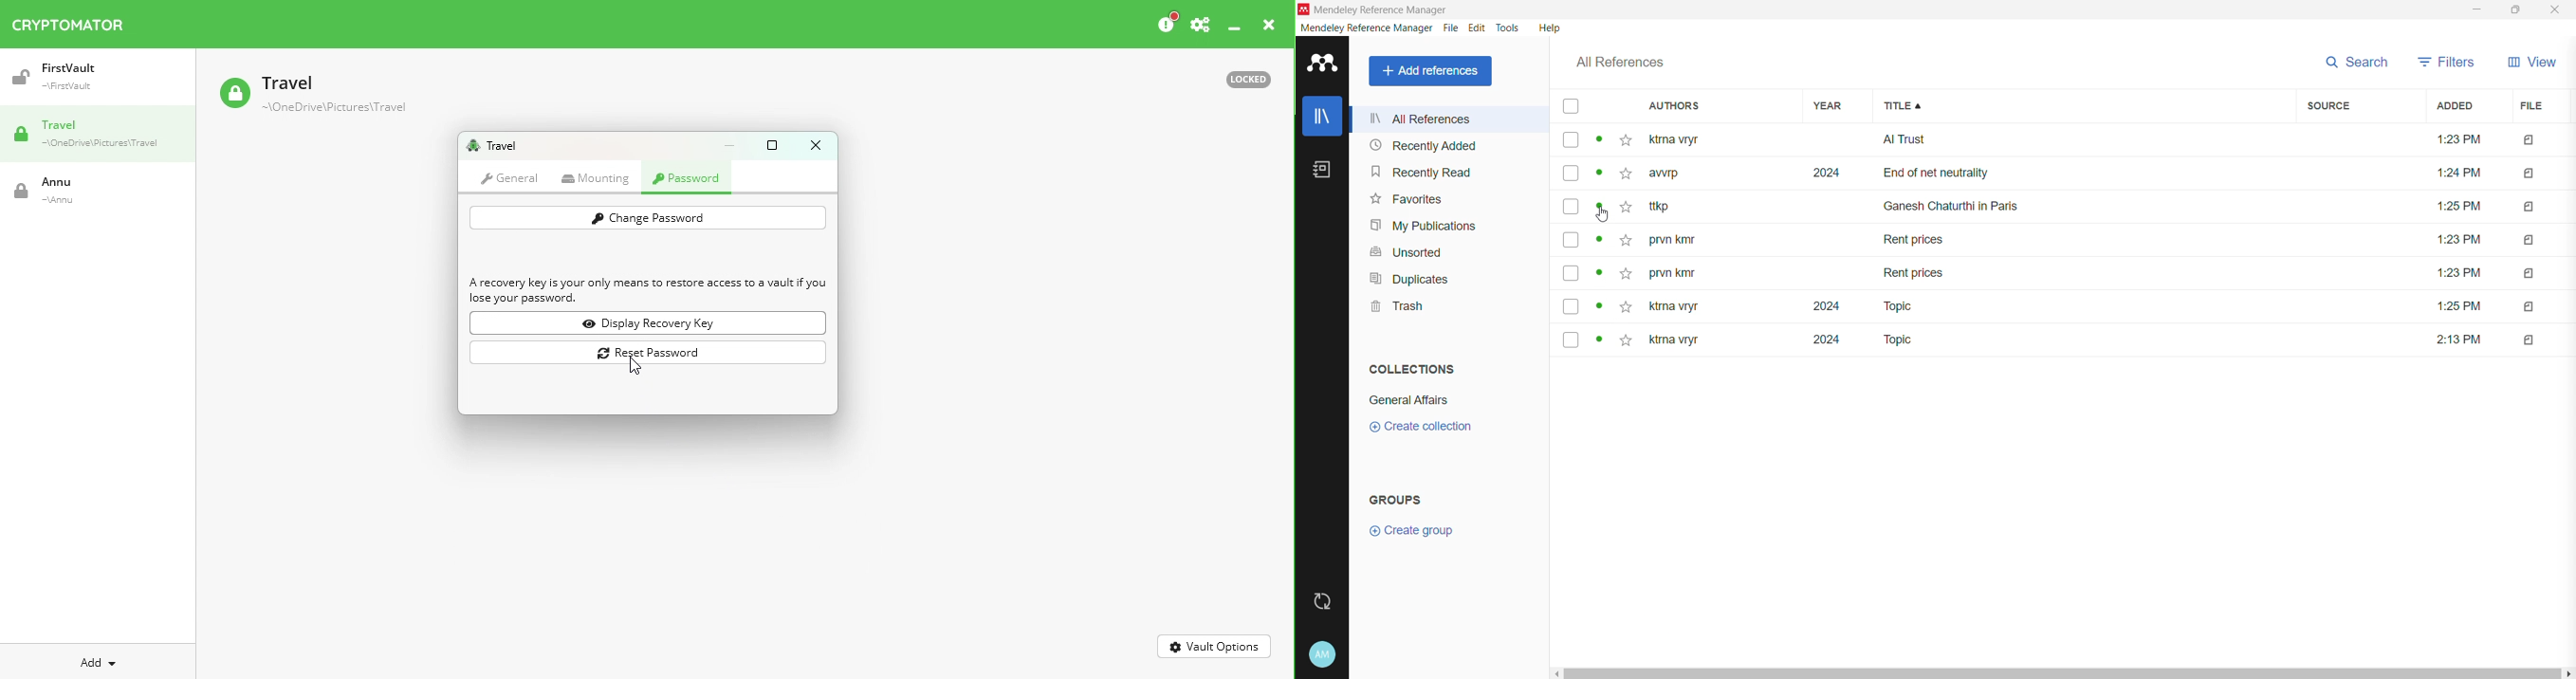 The image size is (2576, 700). What do you see at coordinates (1424, 146) in the screenshot?
I see `Recently Added` at bounding box center [1424, 146].